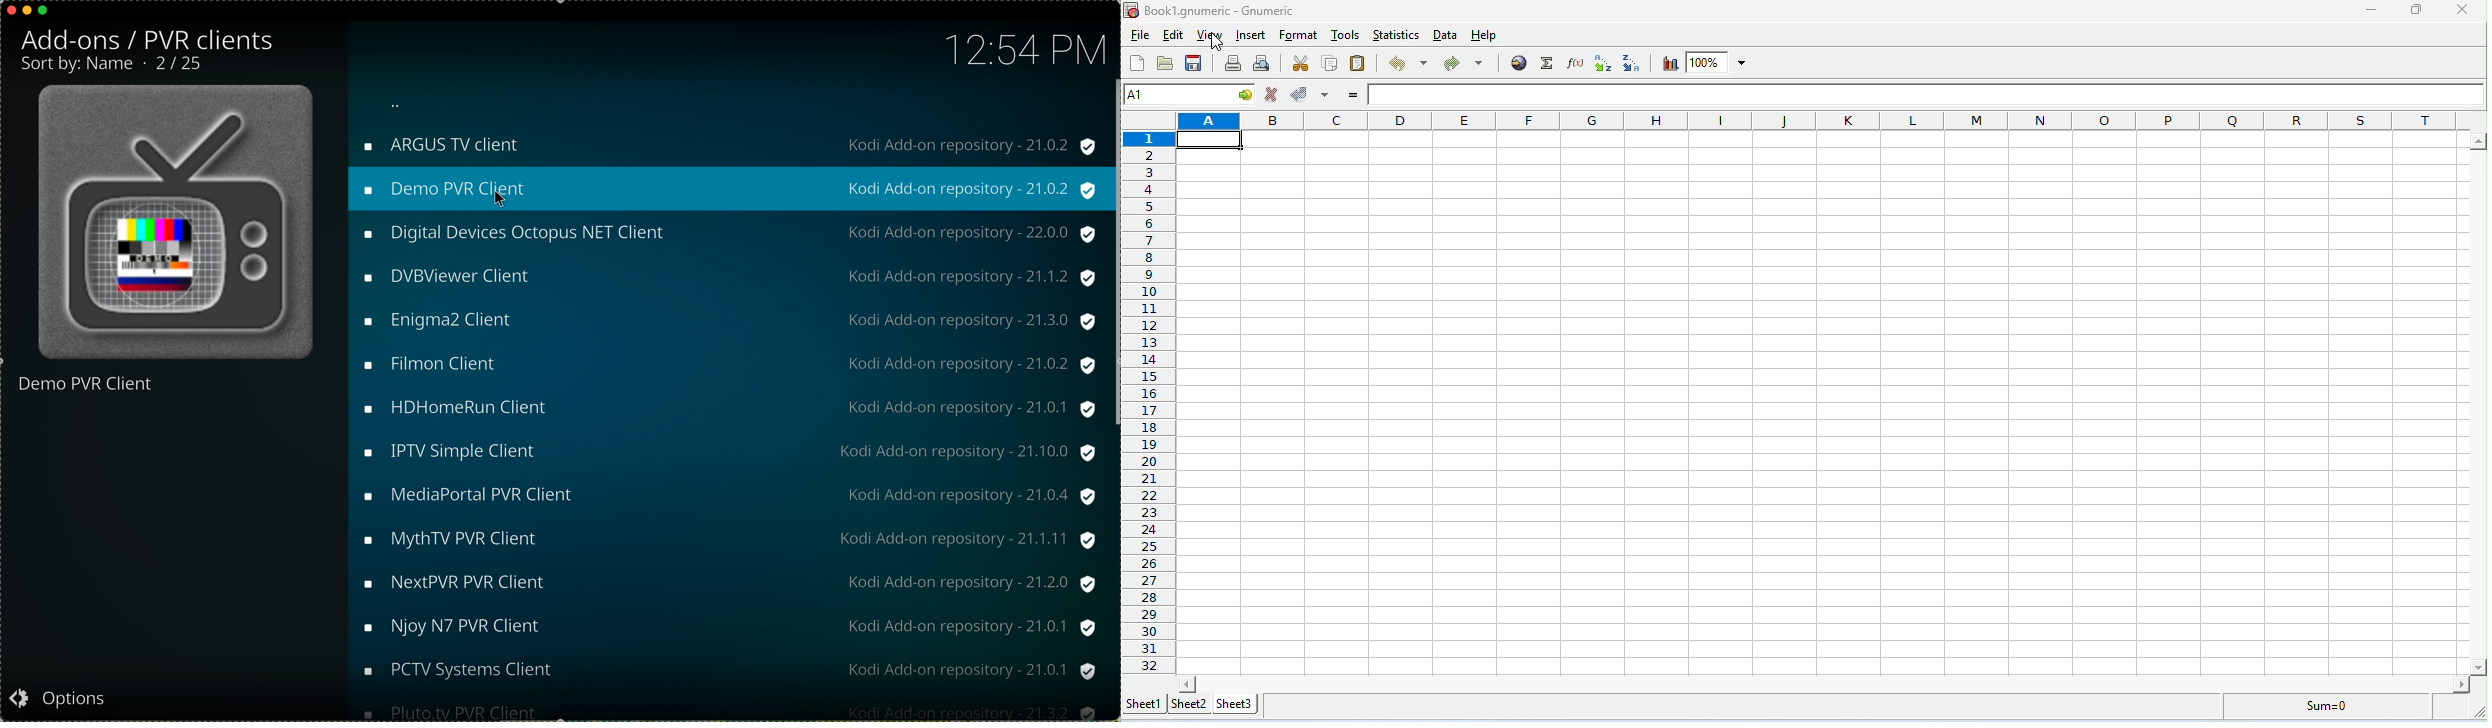 This screenshot has height=728, width=2492. What do you see at coordinates (468, 711) in the screenshot?
I see `pluto.tv PVR client` at bounding box center [468, 711].